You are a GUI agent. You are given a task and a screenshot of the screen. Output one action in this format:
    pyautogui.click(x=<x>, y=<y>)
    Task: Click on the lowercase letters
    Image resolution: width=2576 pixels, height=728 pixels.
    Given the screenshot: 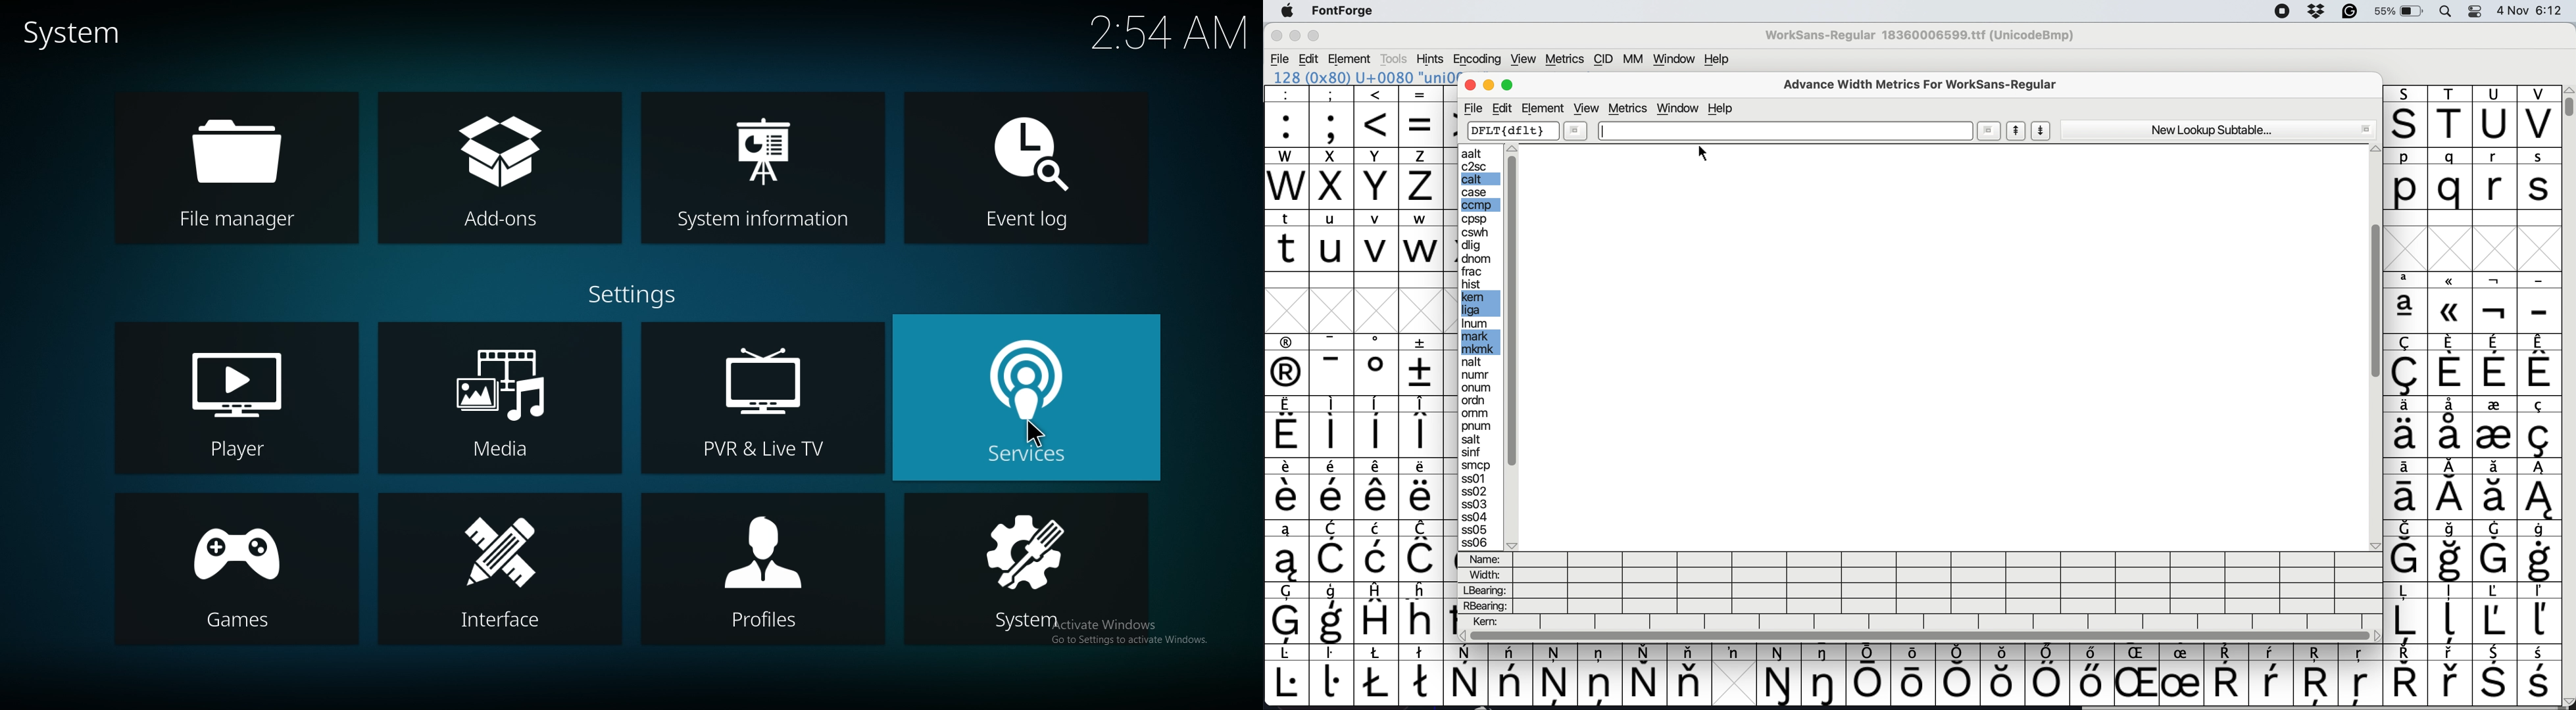 What is the action you would take?
    pyautogui.click(x=1363, y=253)
    